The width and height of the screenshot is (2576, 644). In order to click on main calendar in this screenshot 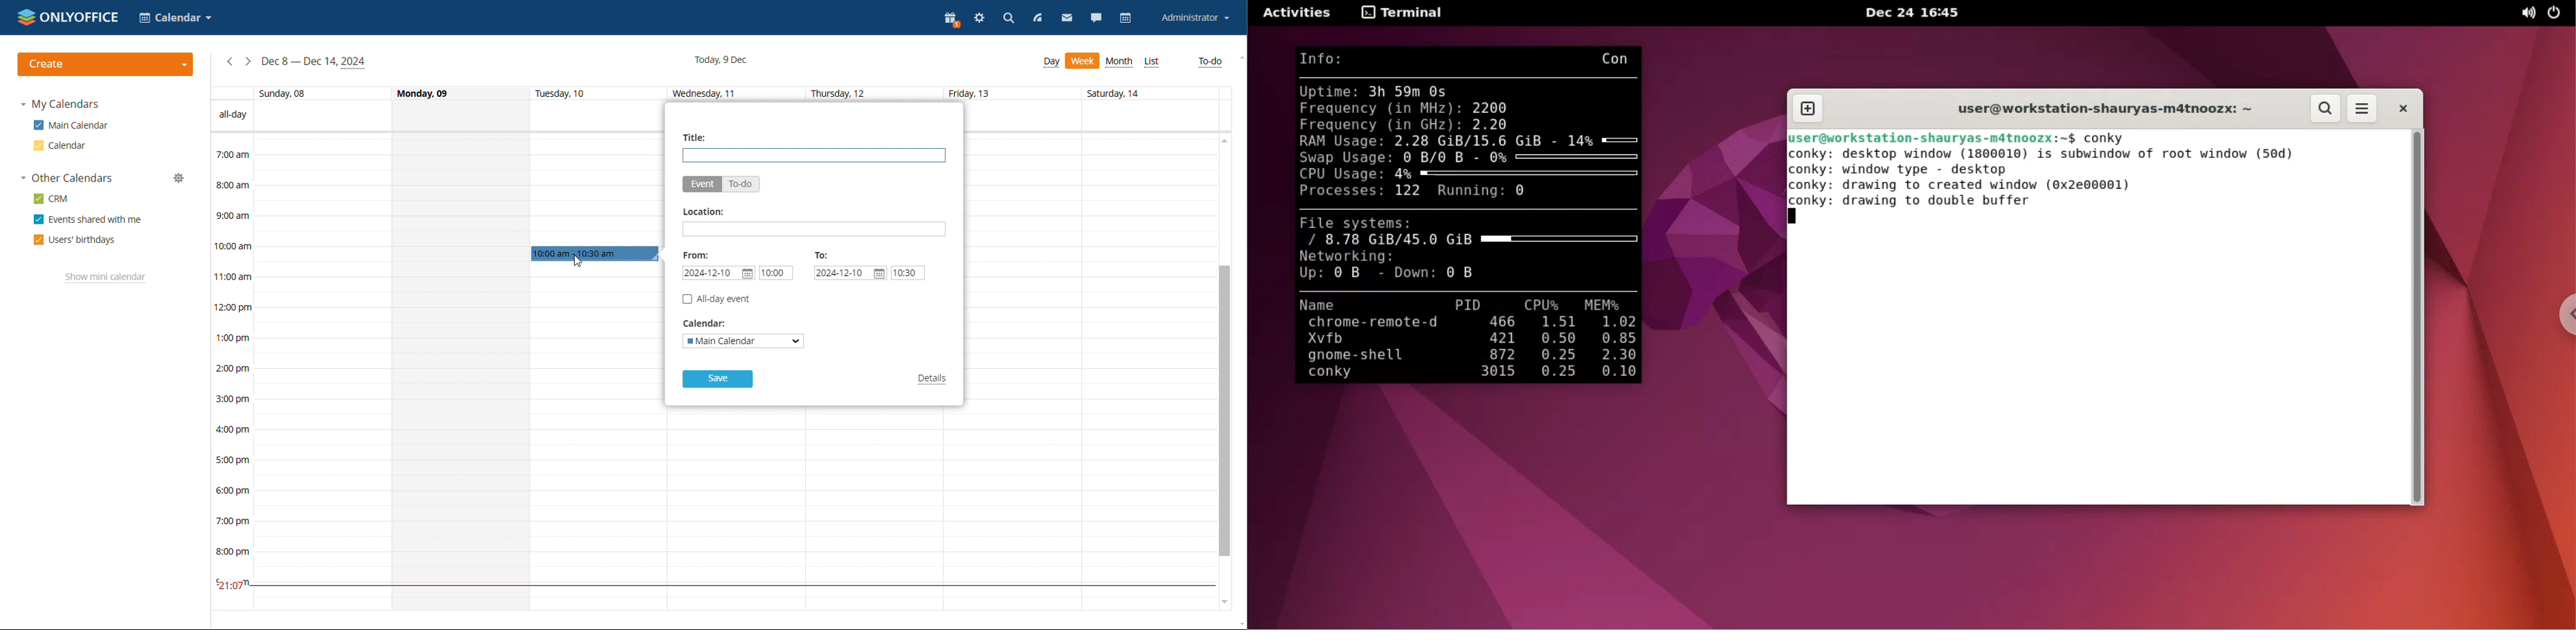, I will do `click(71, 125)`.